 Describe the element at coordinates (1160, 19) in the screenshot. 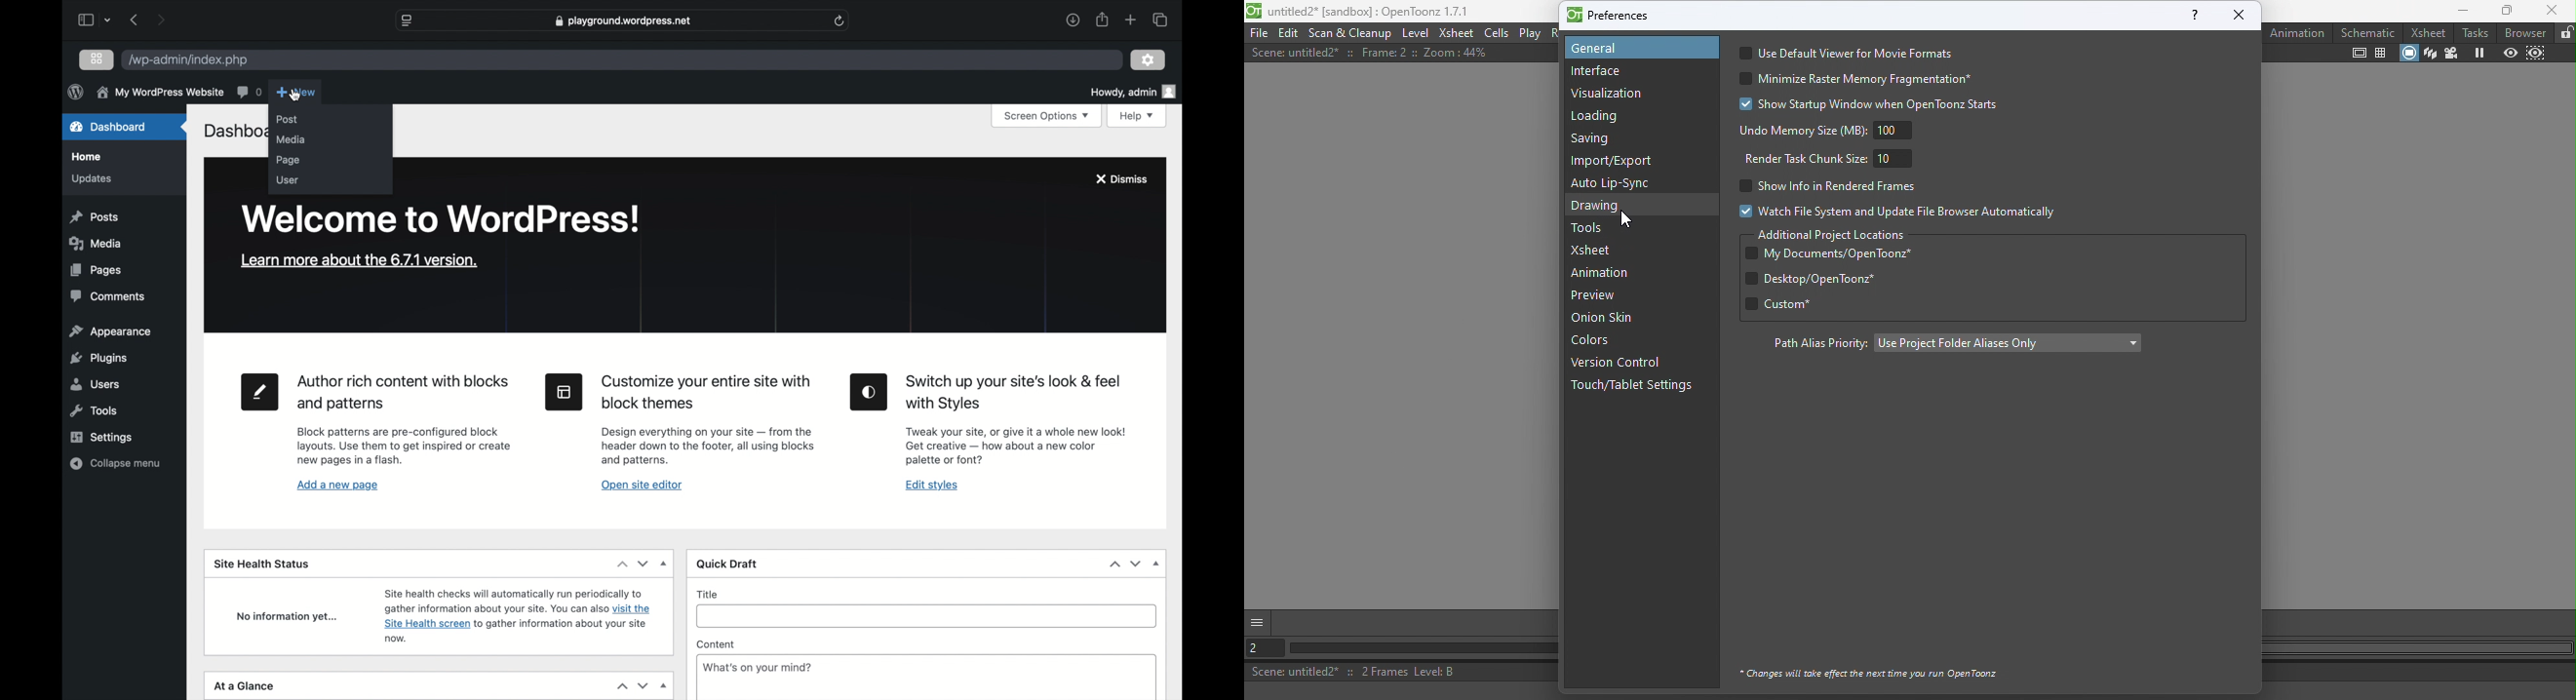

I see `tab group picker` at that location.